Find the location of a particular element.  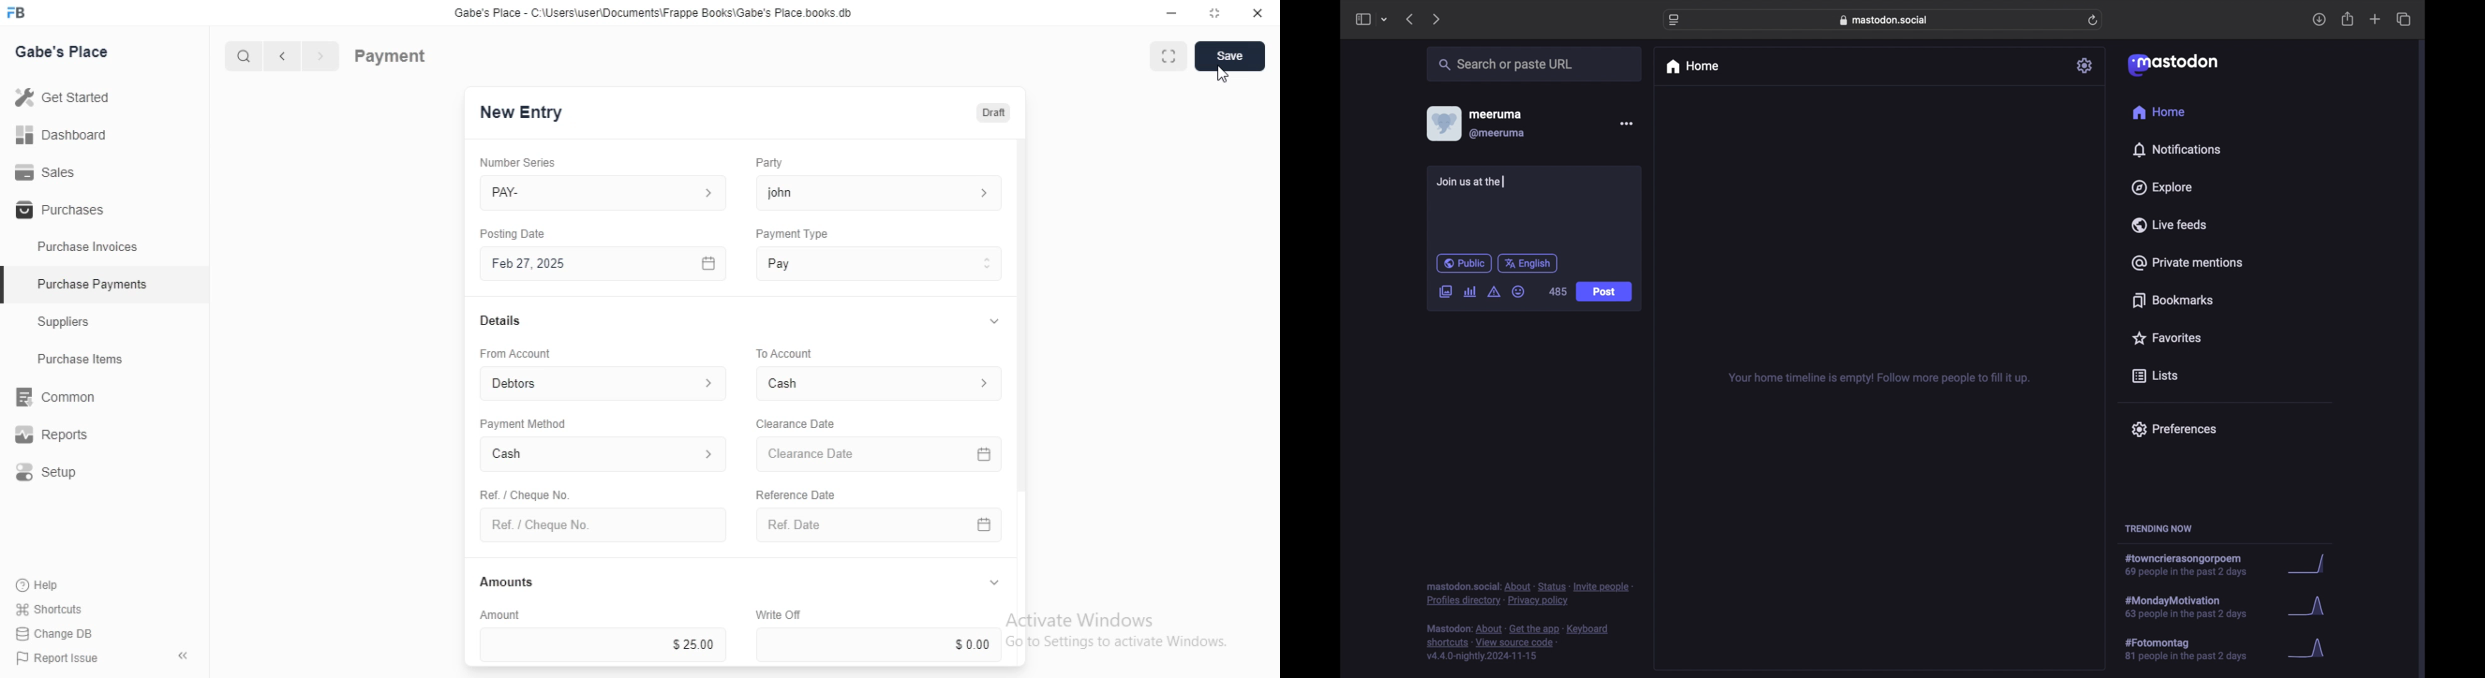

hashtag trend is located at coordinates (2195, 606).